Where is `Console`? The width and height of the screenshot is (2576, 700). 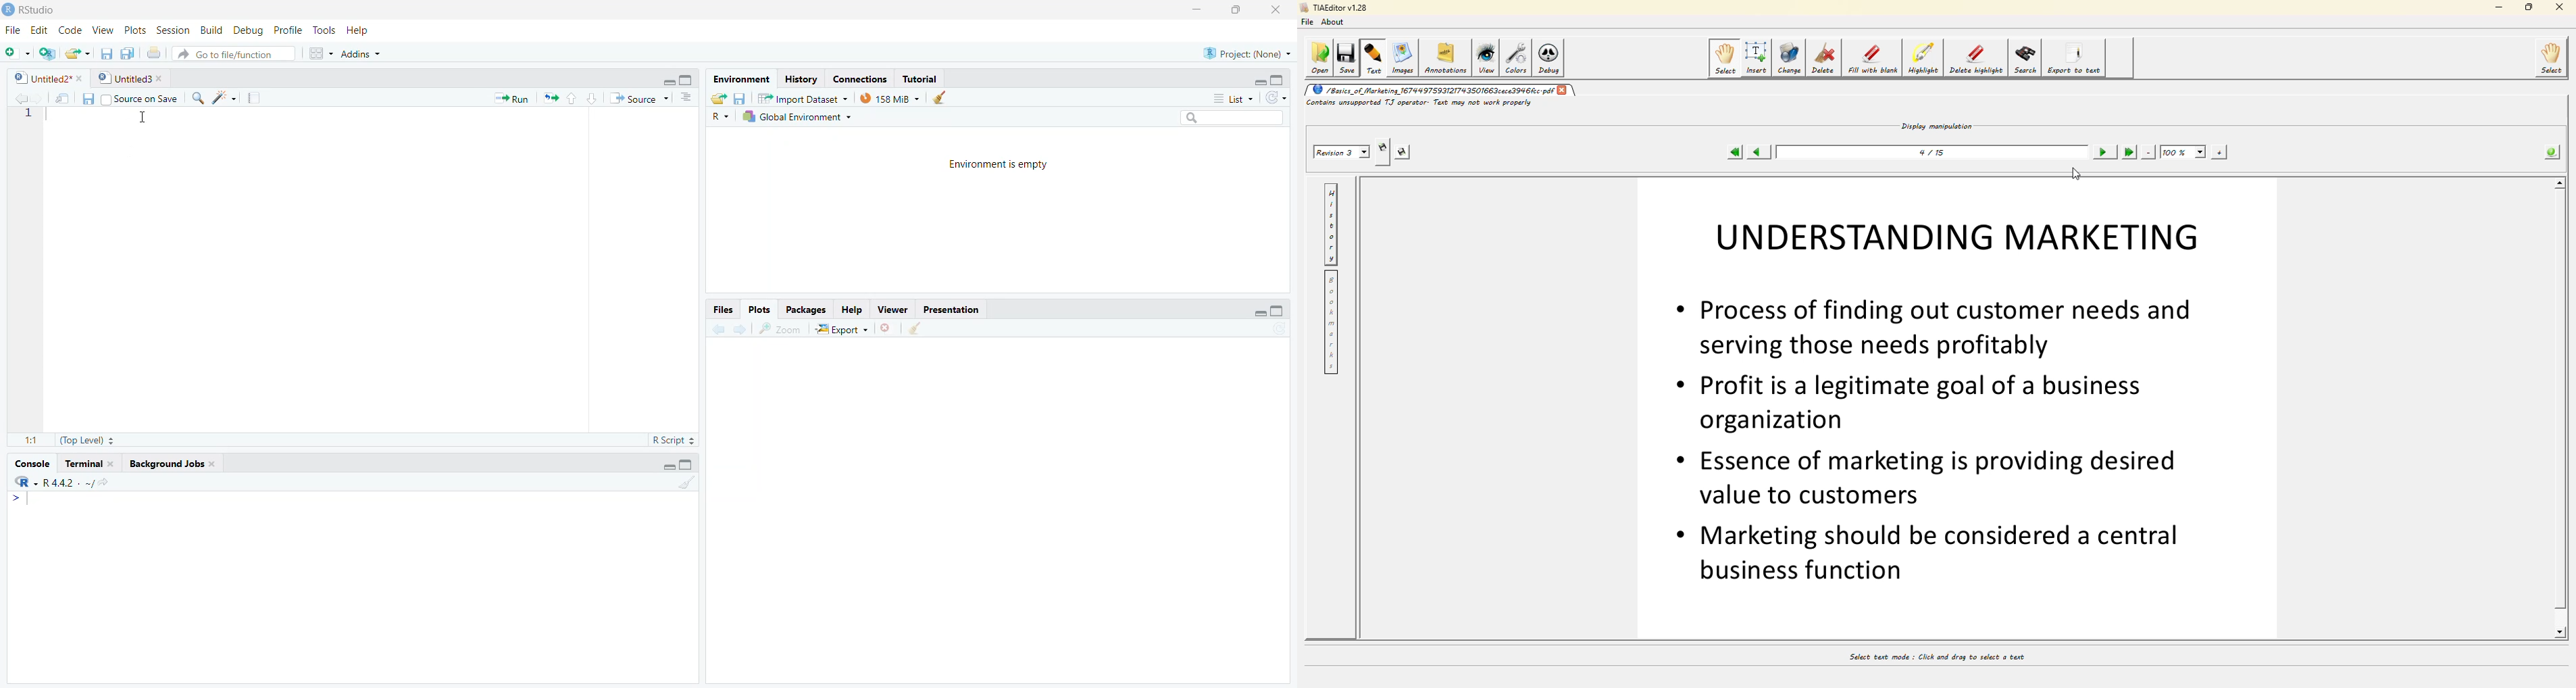 Console is located at coordinates (35, 461).